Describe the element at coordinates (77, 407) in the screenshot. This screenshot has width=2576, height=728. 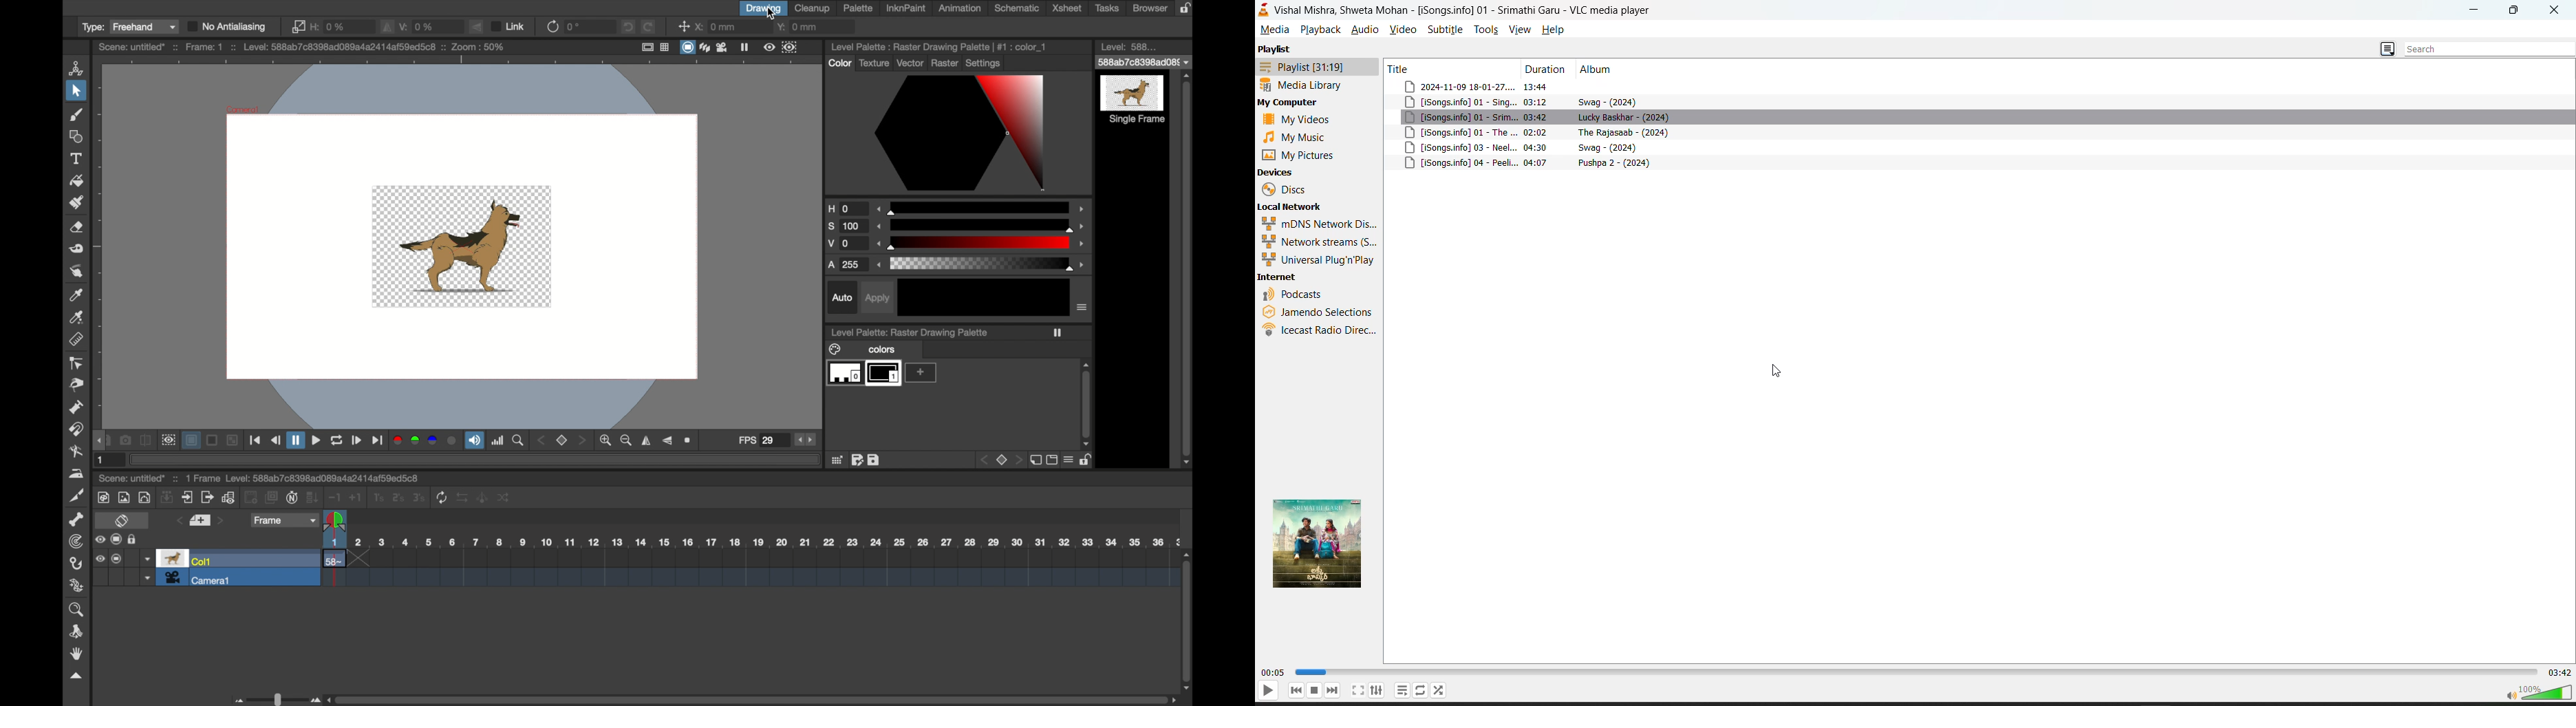
I see `pump tool` at that location.